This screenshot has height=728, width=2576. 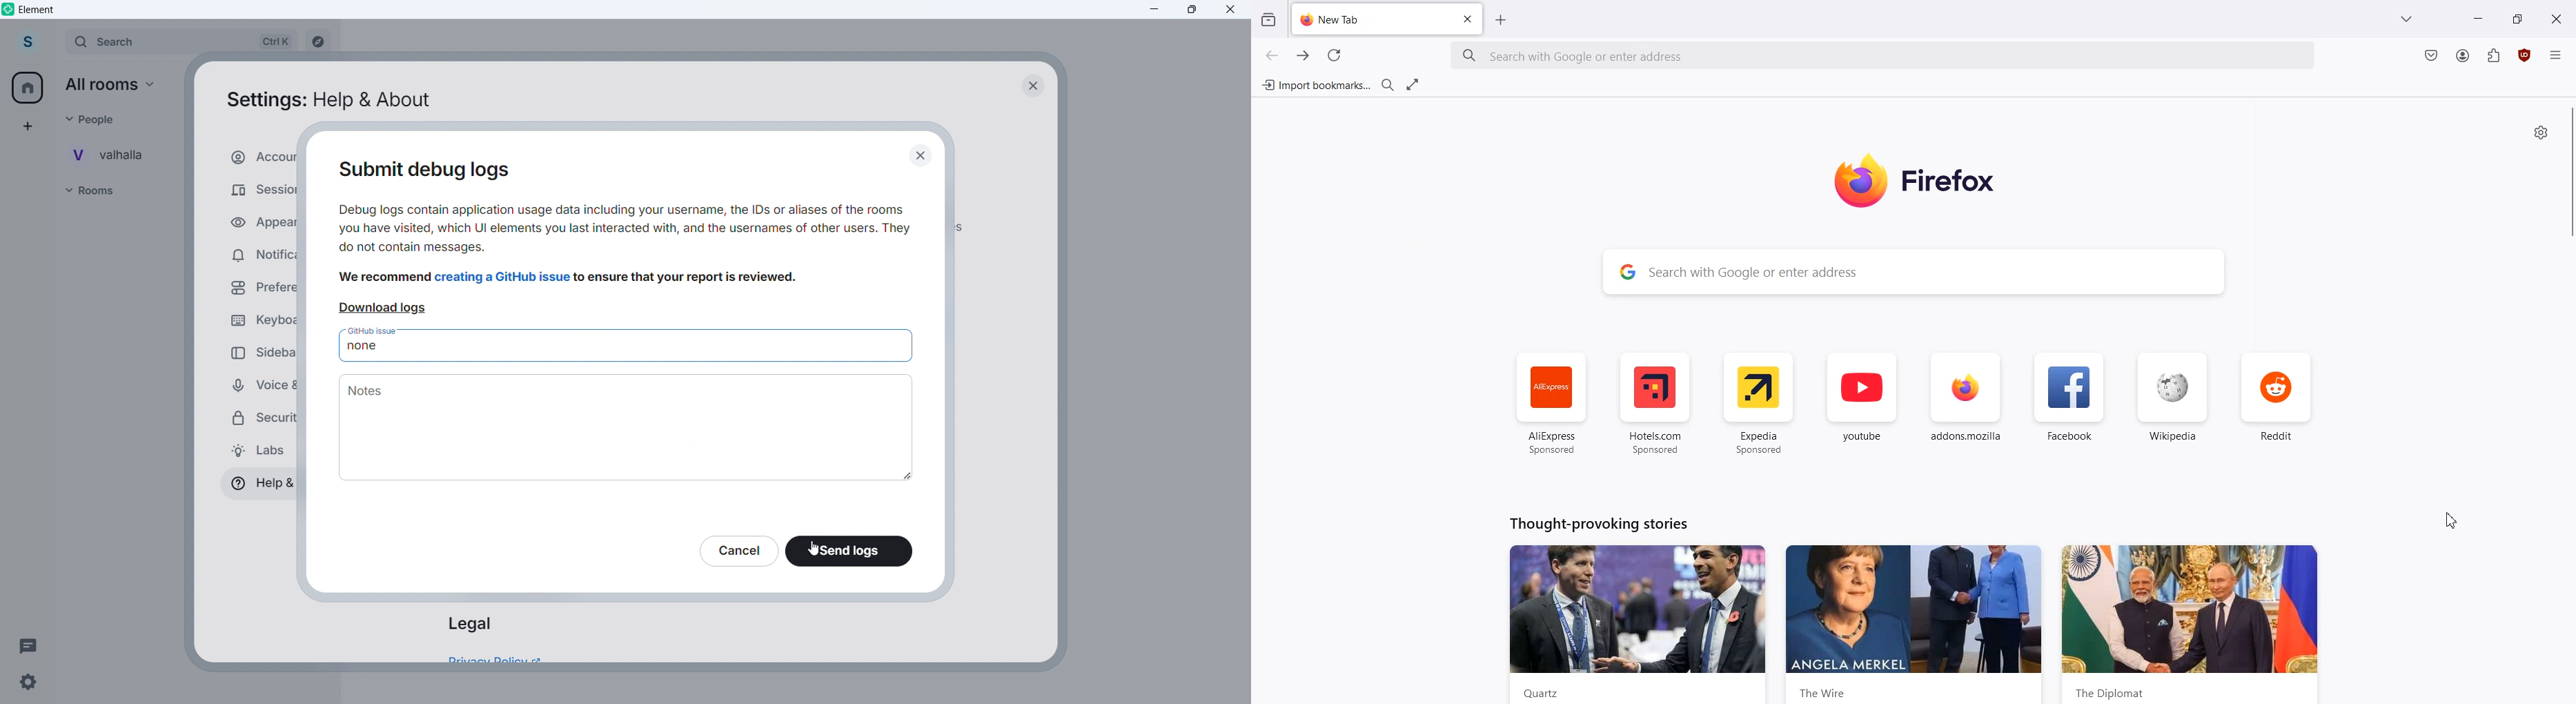 I want to click on Create a GITHub issue, so click(x=504, y=276).